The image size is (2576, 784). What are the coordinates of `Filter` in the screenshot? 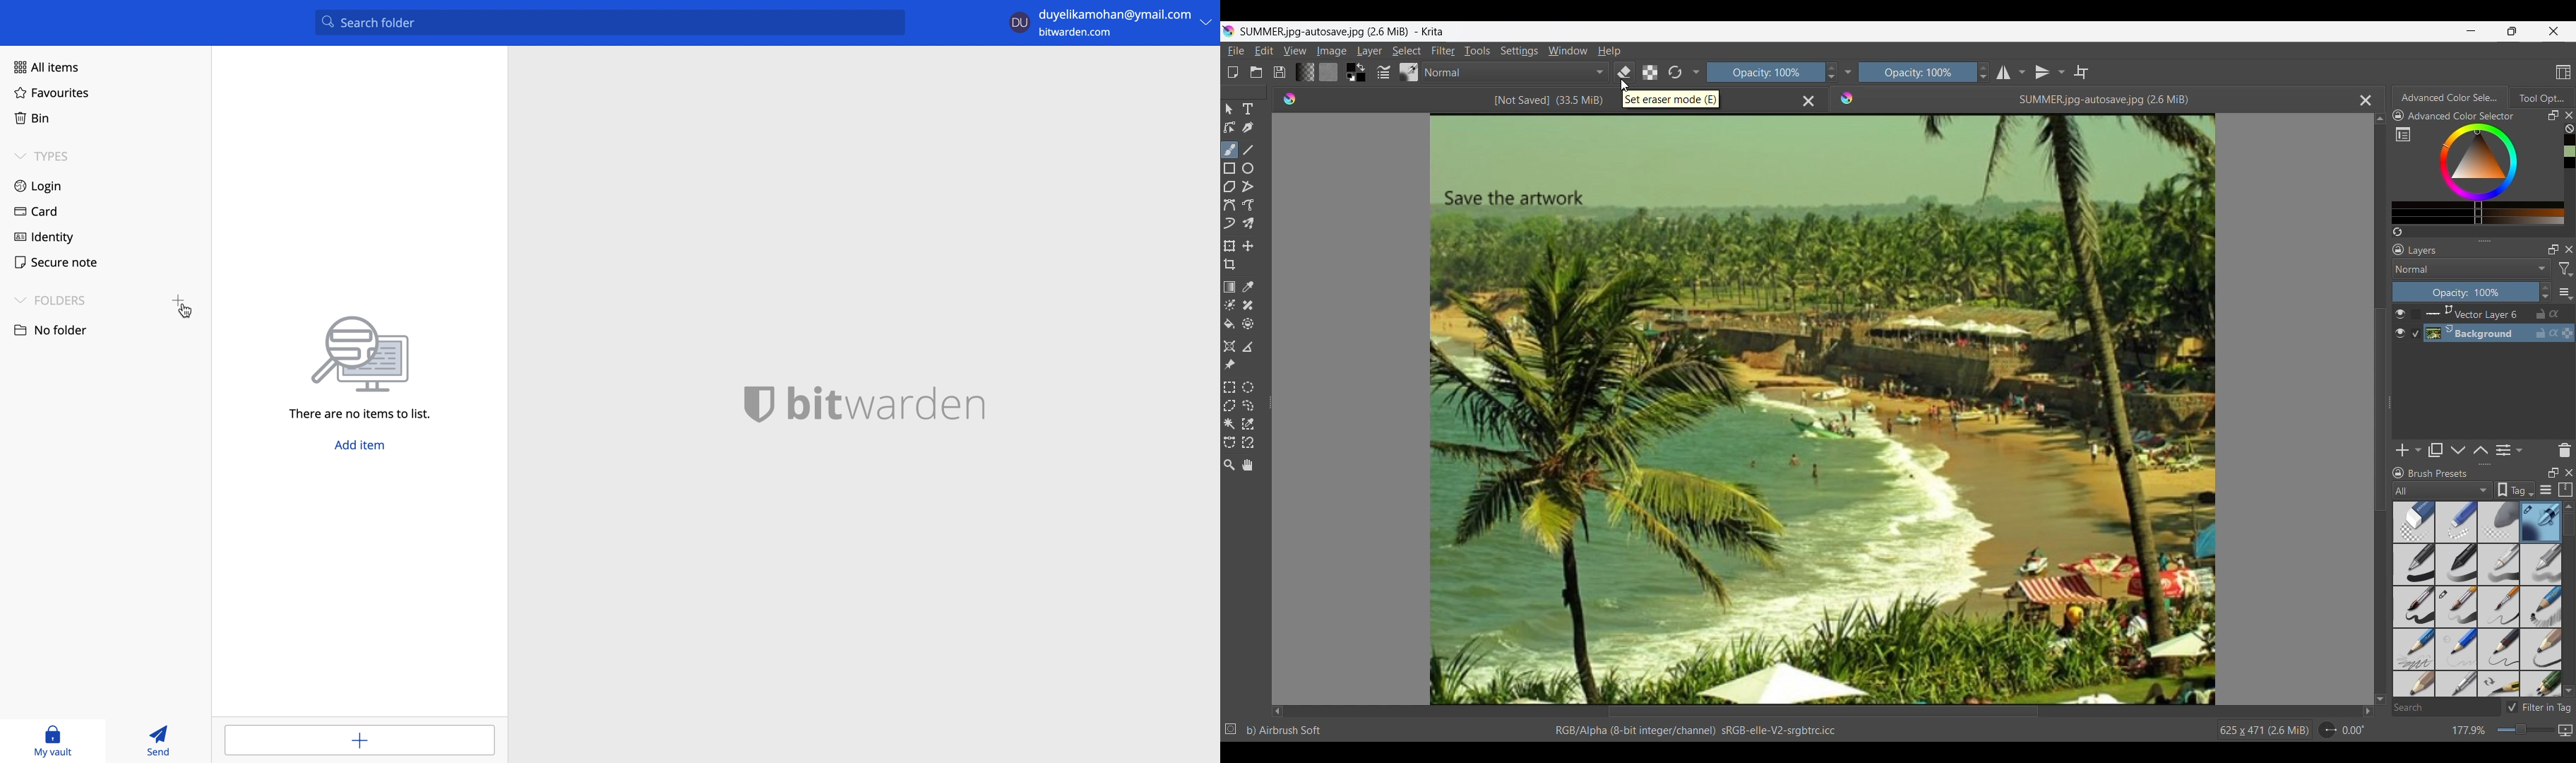 It's located at (1443, 51).